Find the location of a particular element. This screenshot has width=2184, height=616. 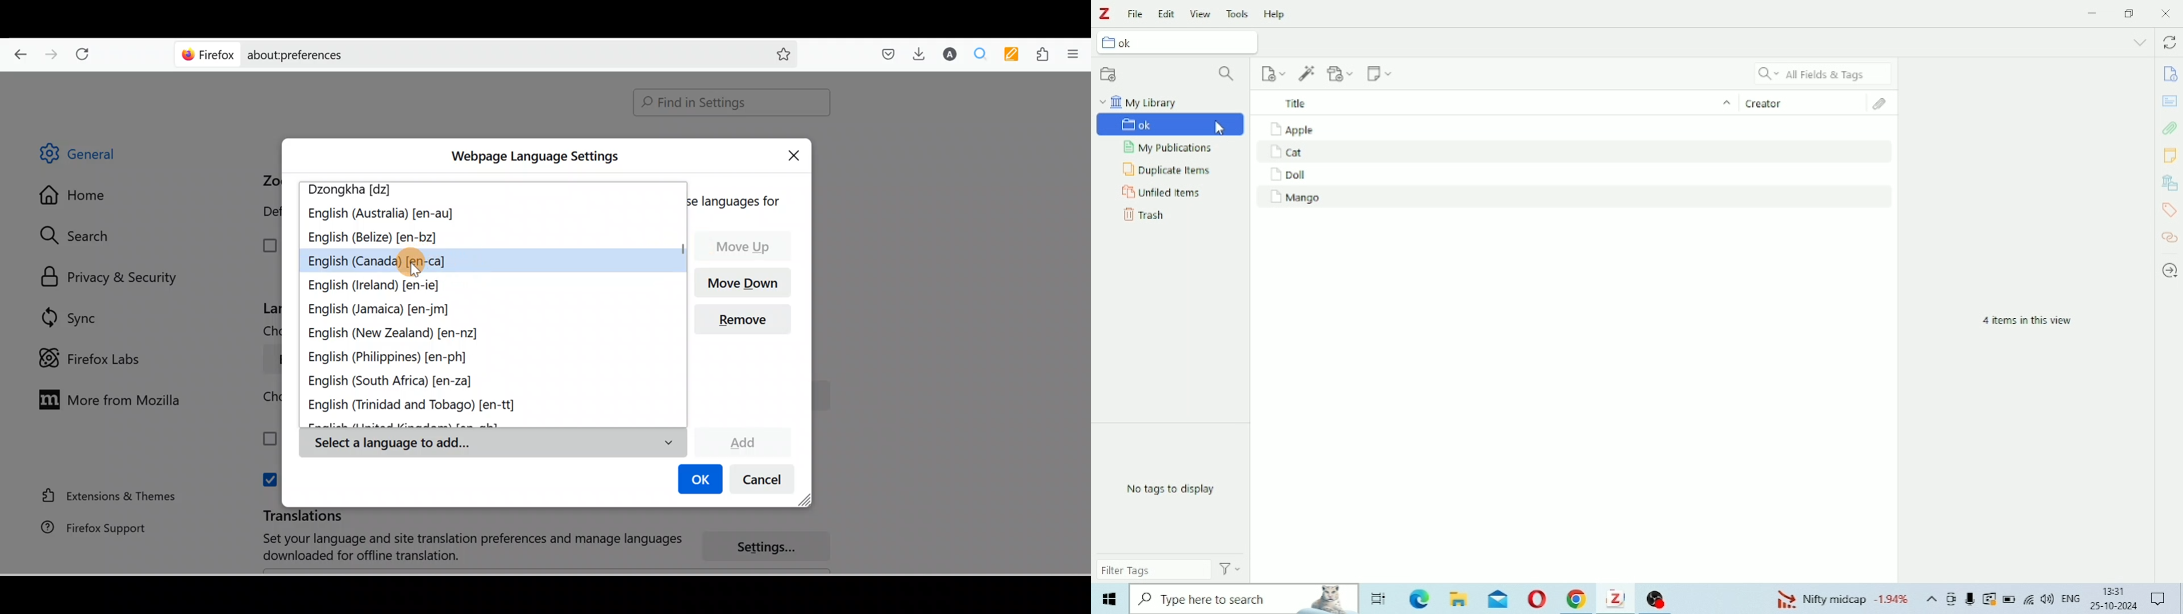

Type here to search is located at coordinates (1245, 599).